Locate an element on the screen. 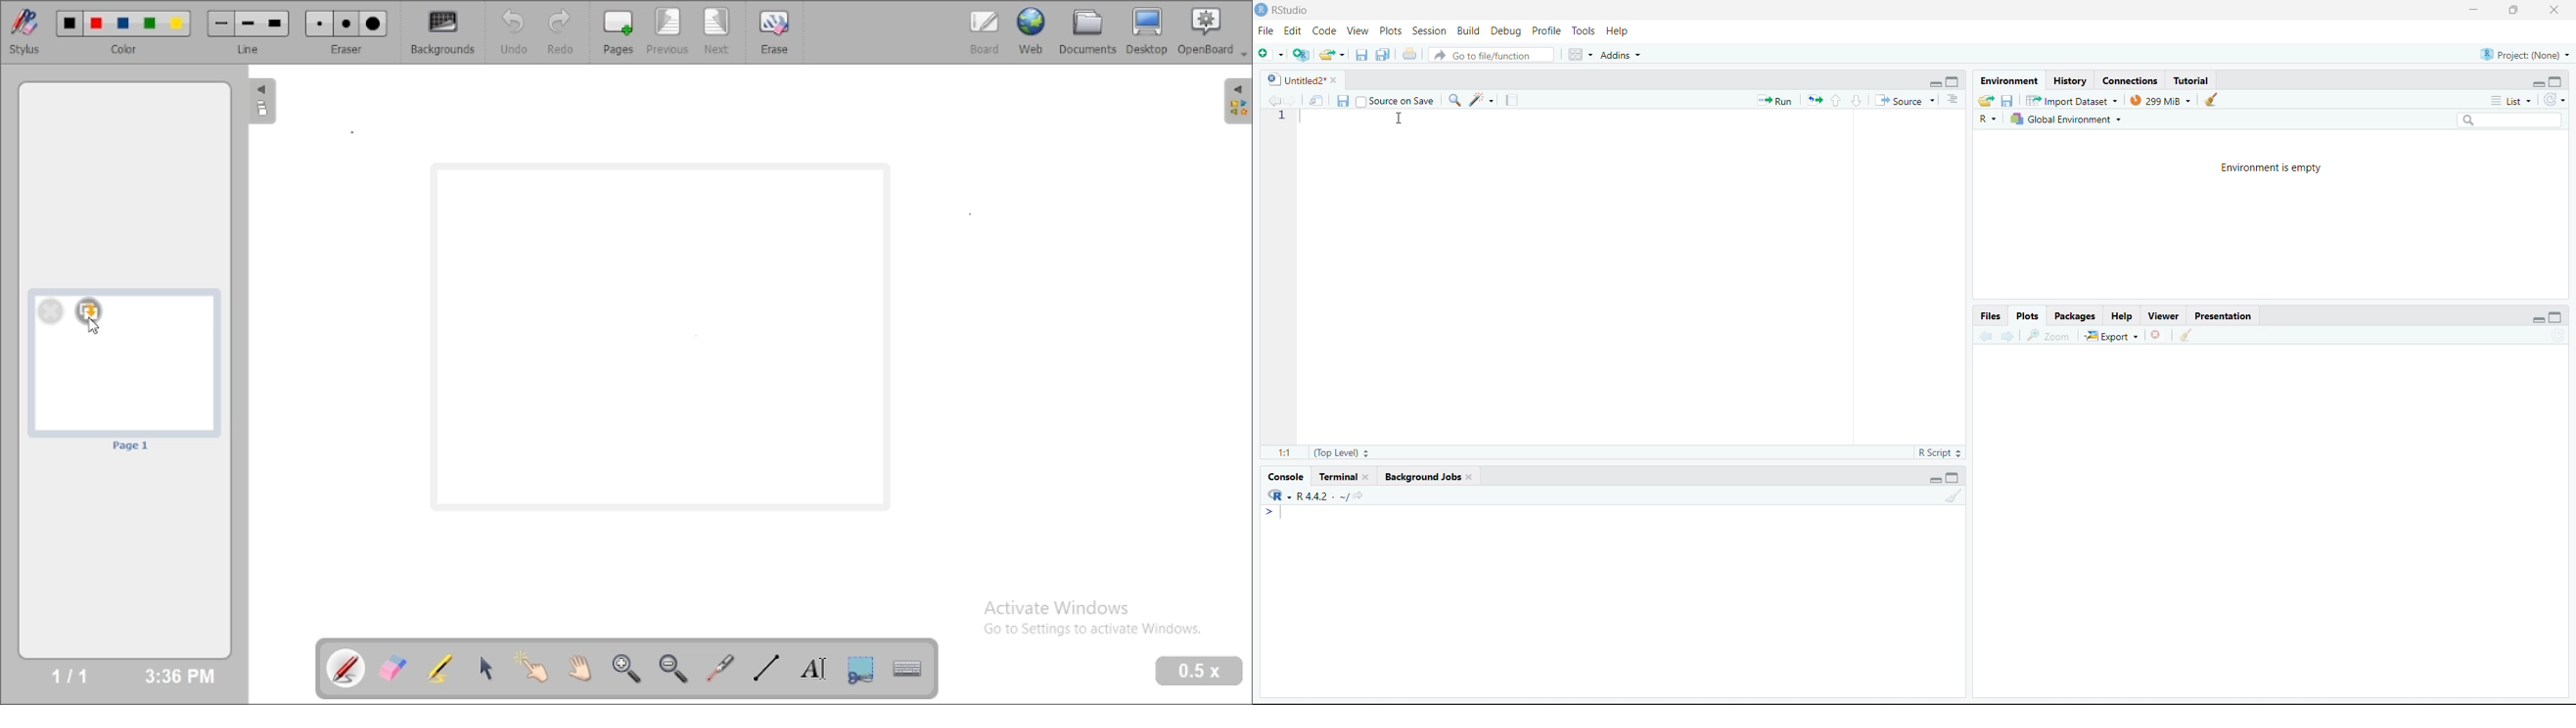  Global Environment is located at coordinates (2065, 119).